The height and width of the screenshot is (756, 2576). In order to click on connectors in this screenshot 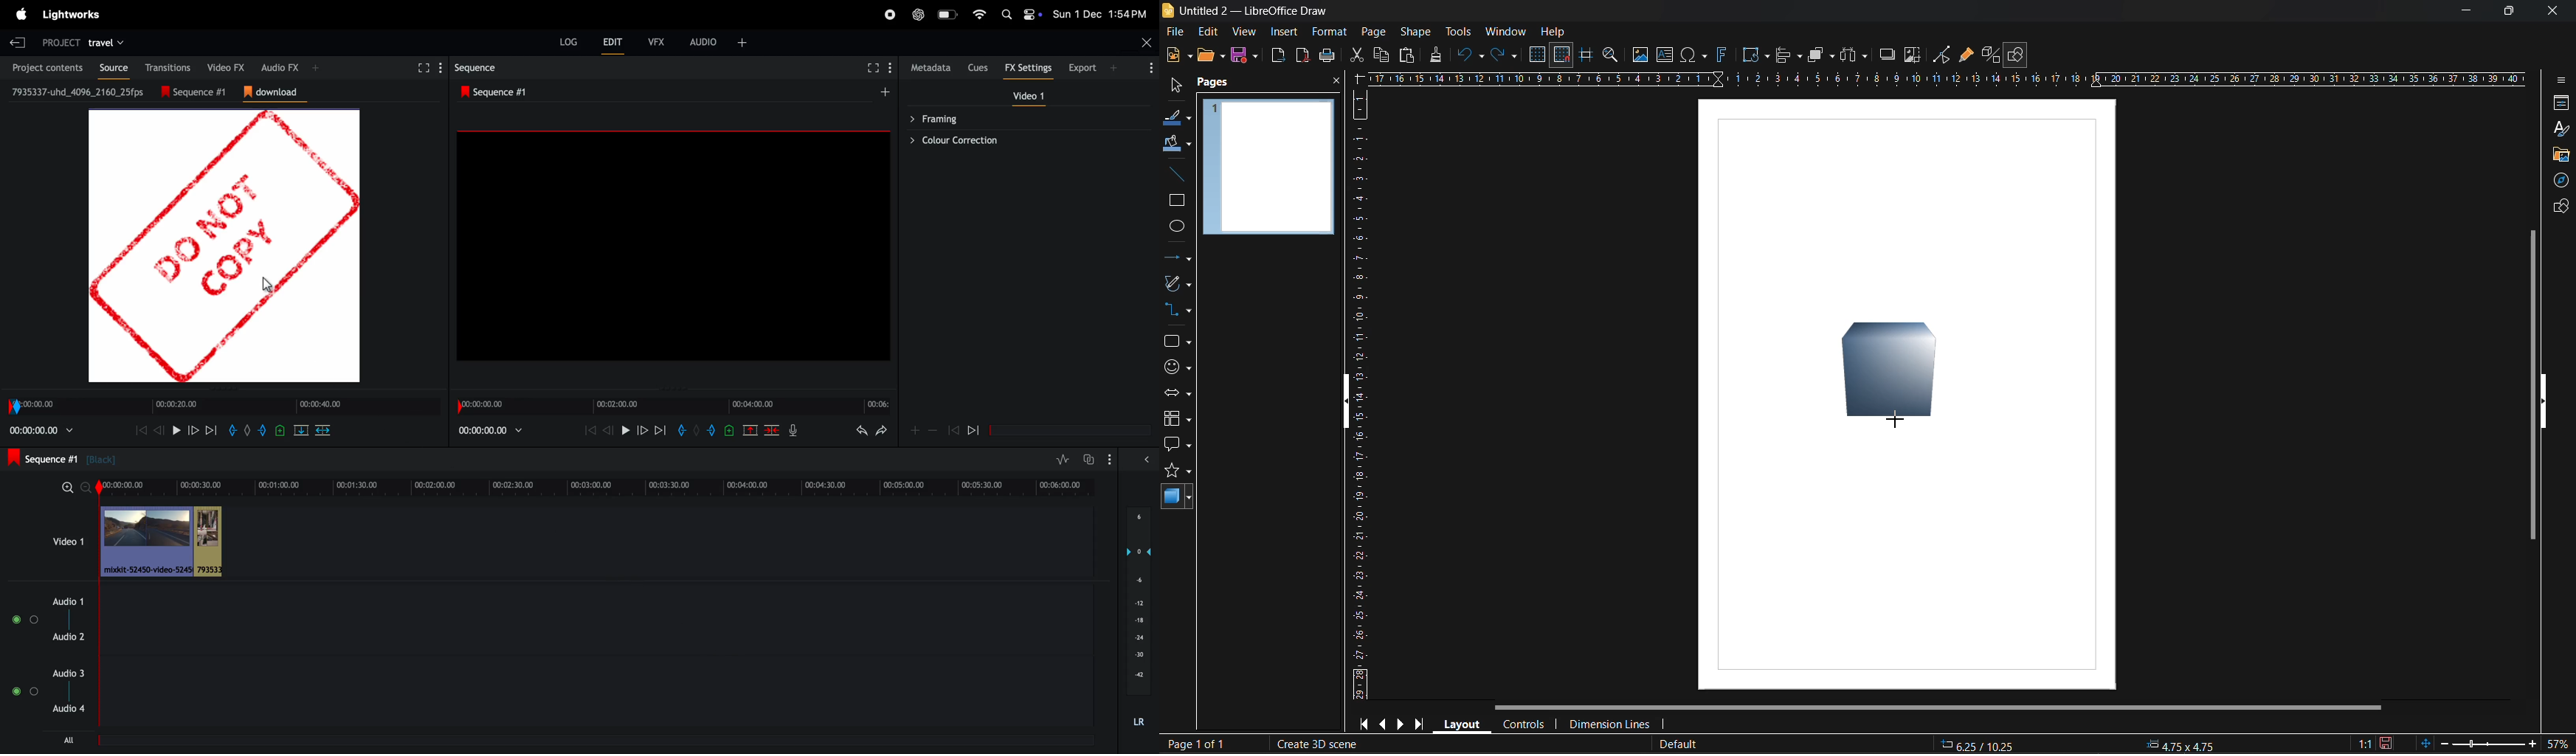, I will do `click(1178, 311)`.